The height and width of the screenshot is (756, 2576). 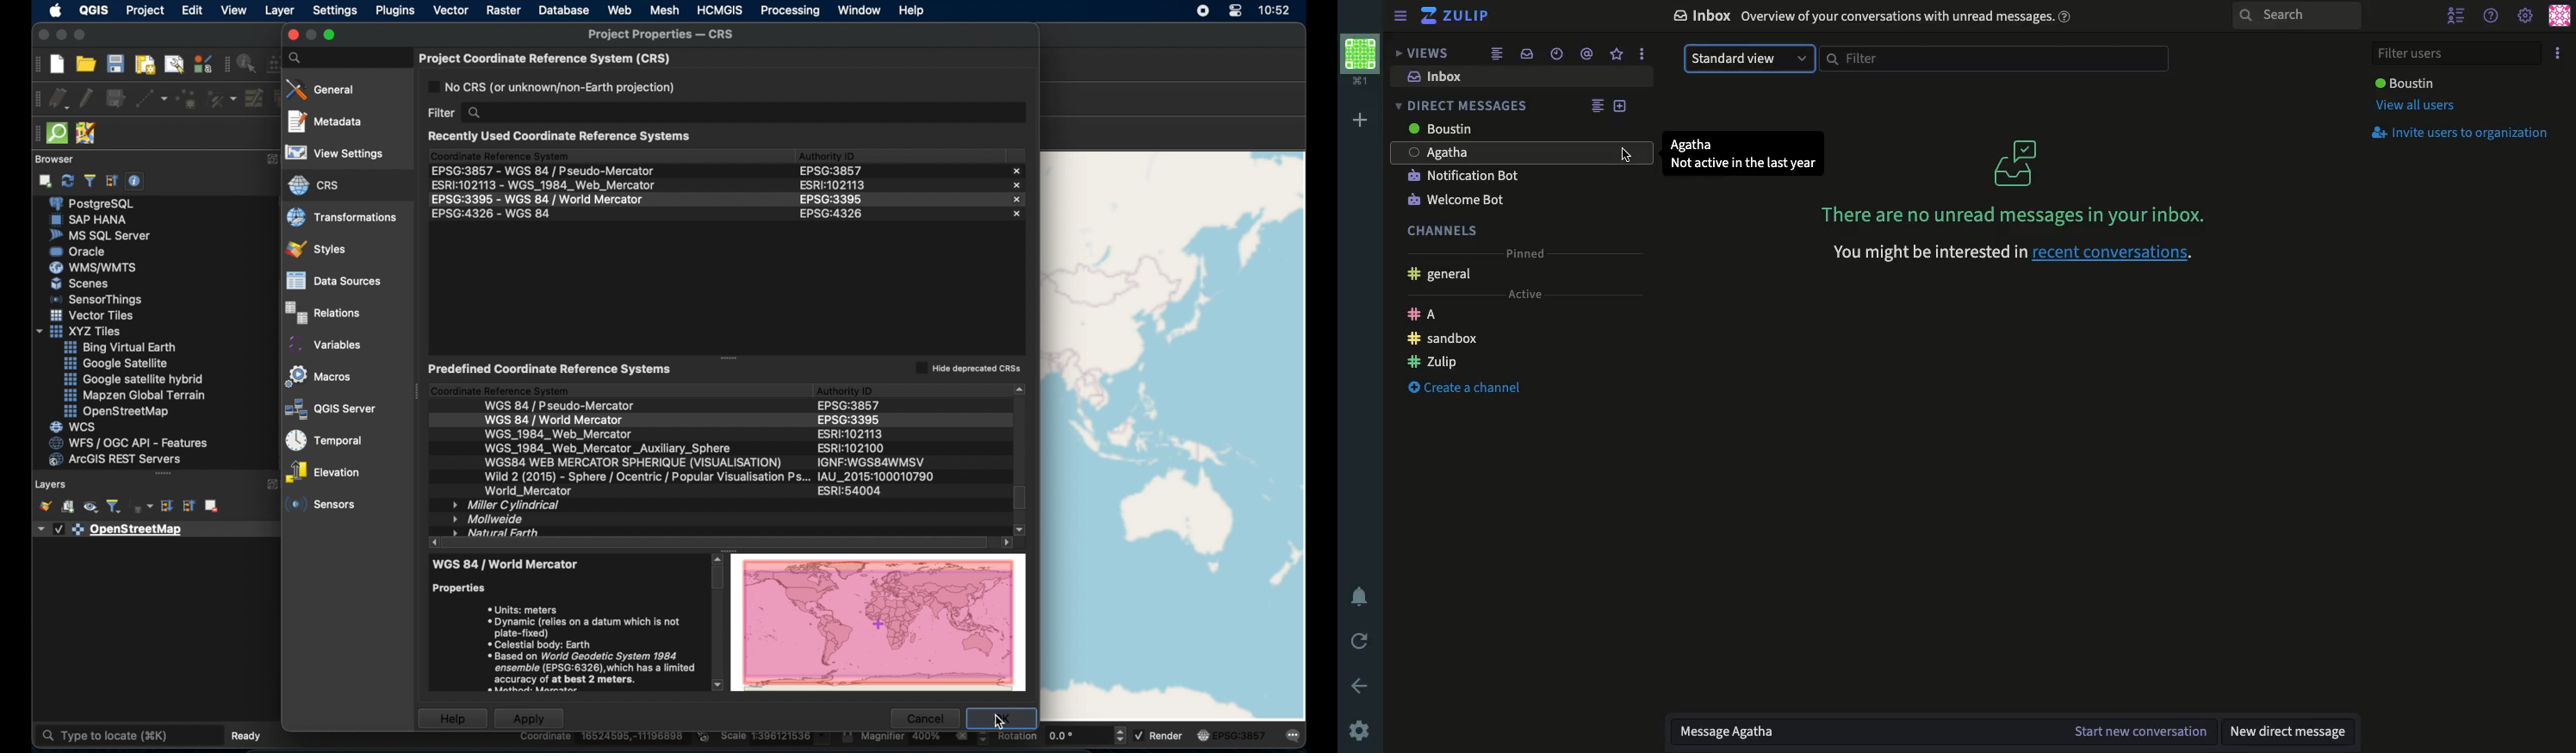 I want to click on project properties. - crs, so click(x=666, y=32).